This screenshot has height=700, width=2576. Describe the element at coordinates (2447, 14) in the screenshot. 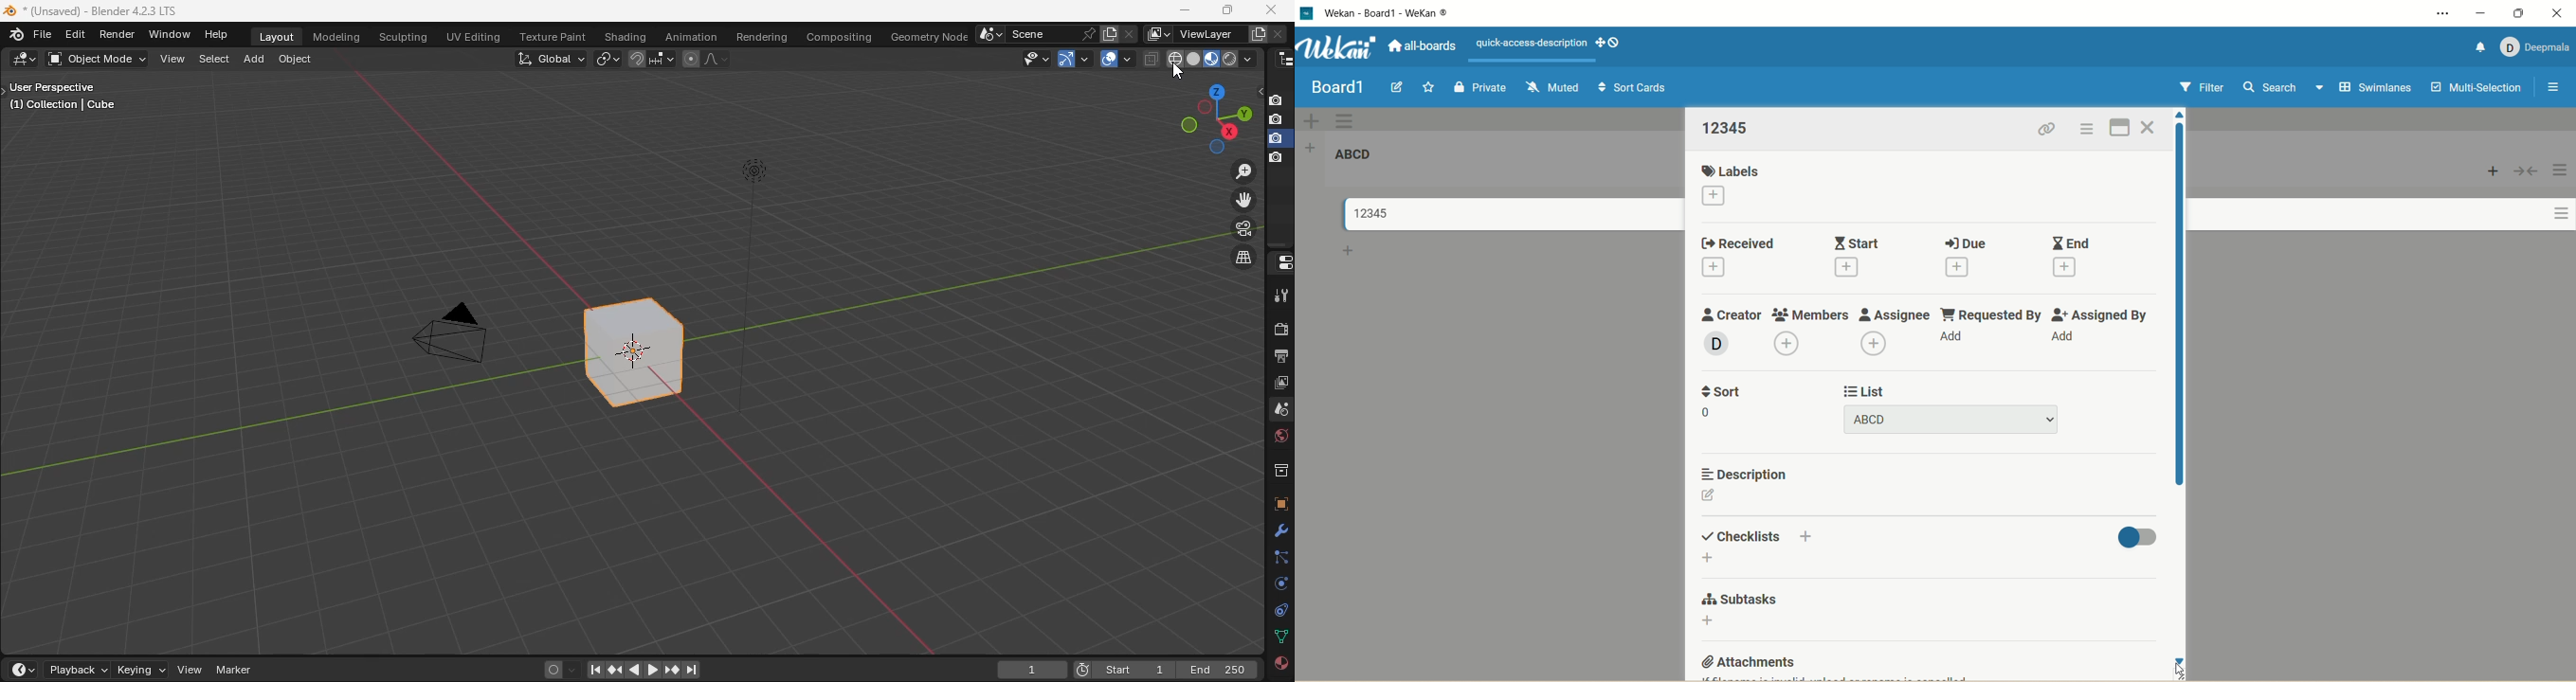

I see `settings and more` at that location.